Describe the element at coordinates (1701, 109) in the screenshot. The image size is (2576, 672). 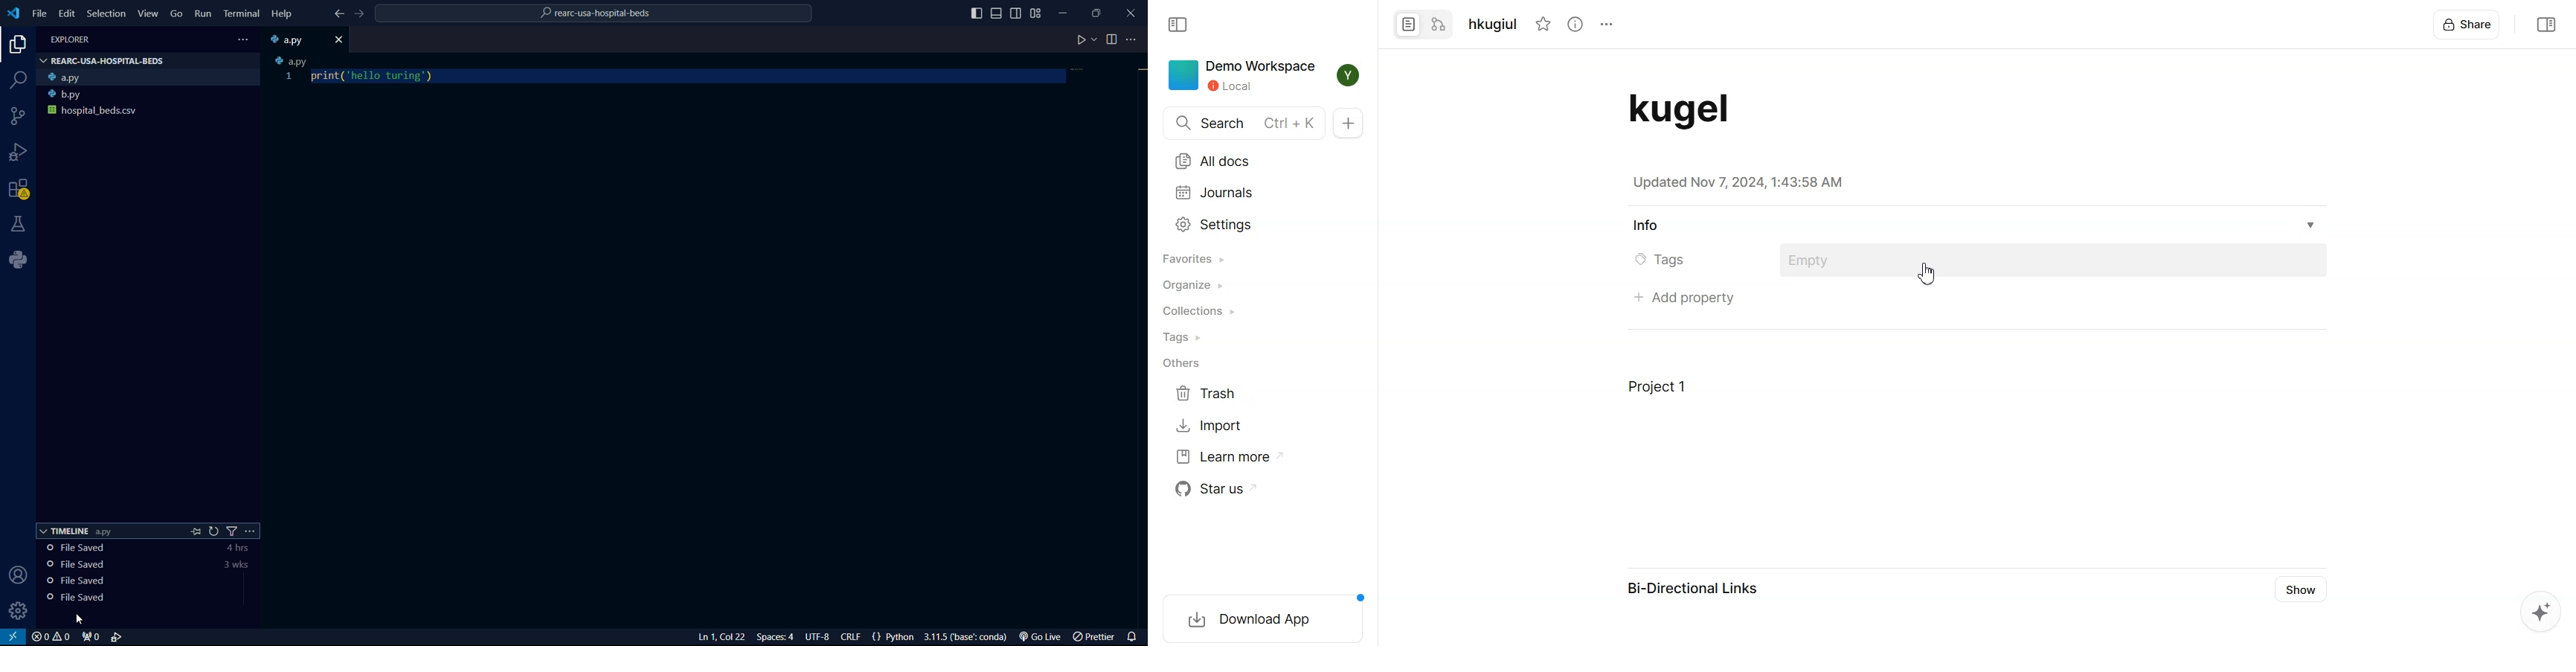
I see `Document Title` at that location.